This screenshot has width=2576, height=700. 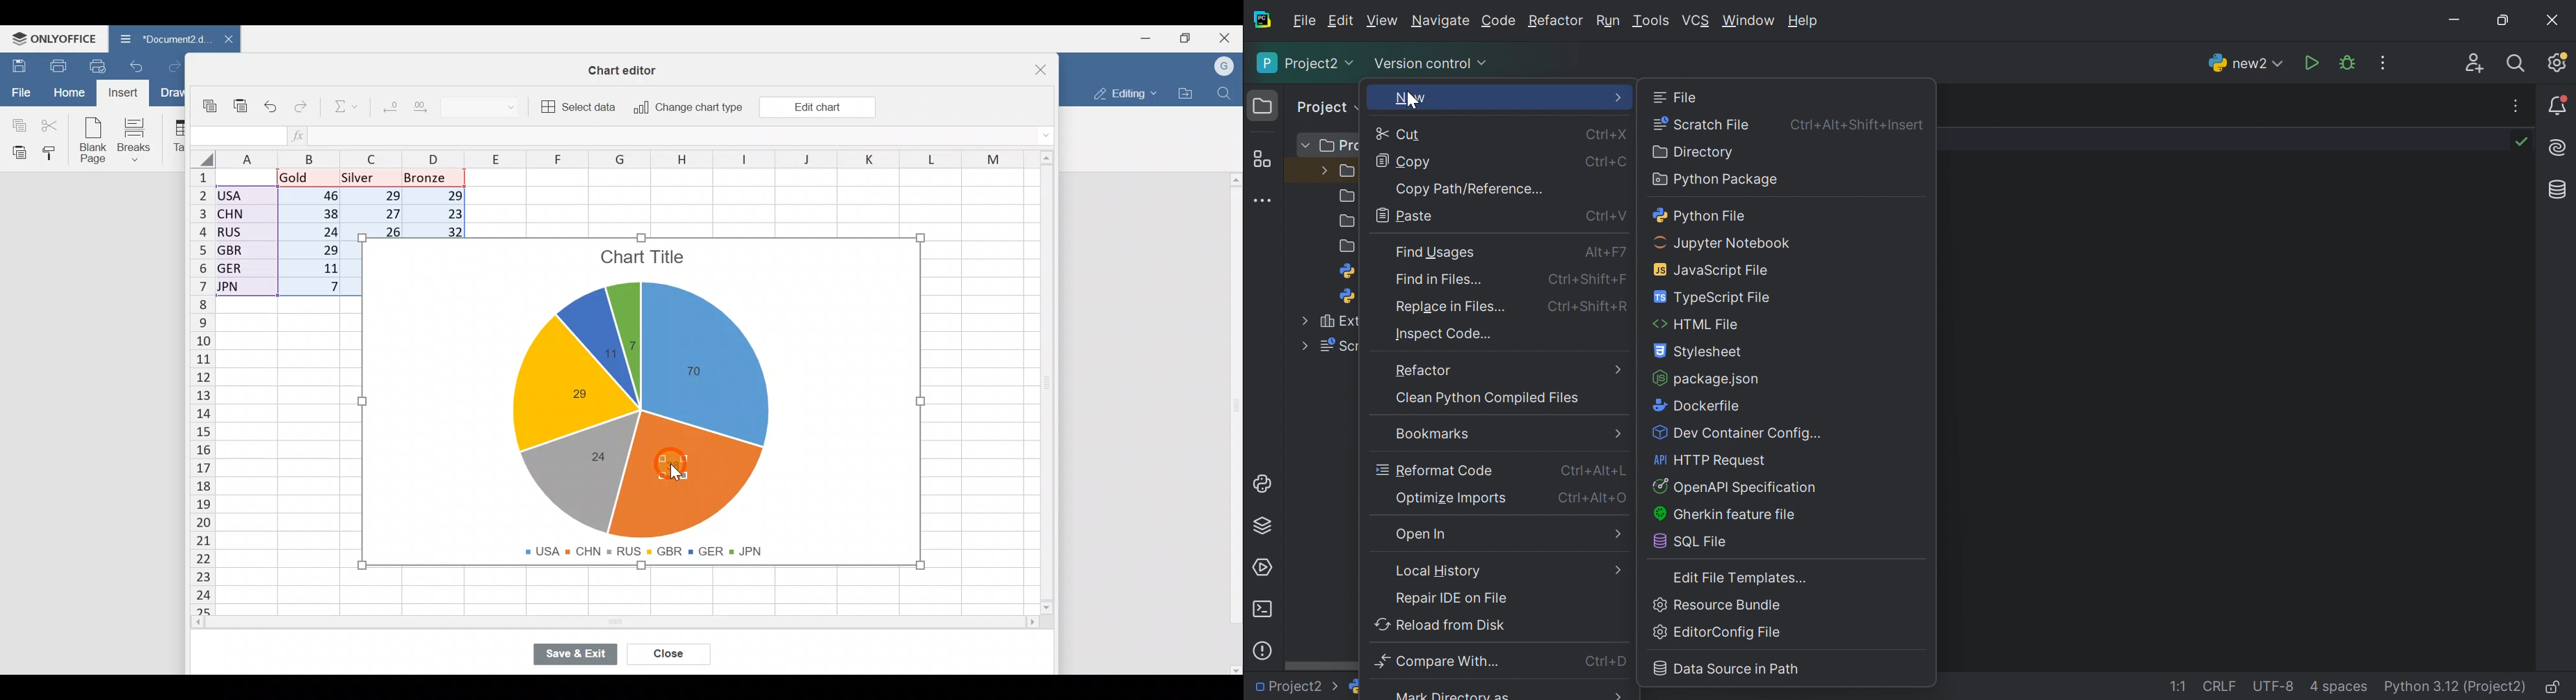 What do you see at coordinates (1191, 37) in the screenshot?
I see `Maximize` at bounding box center [1191, 37].